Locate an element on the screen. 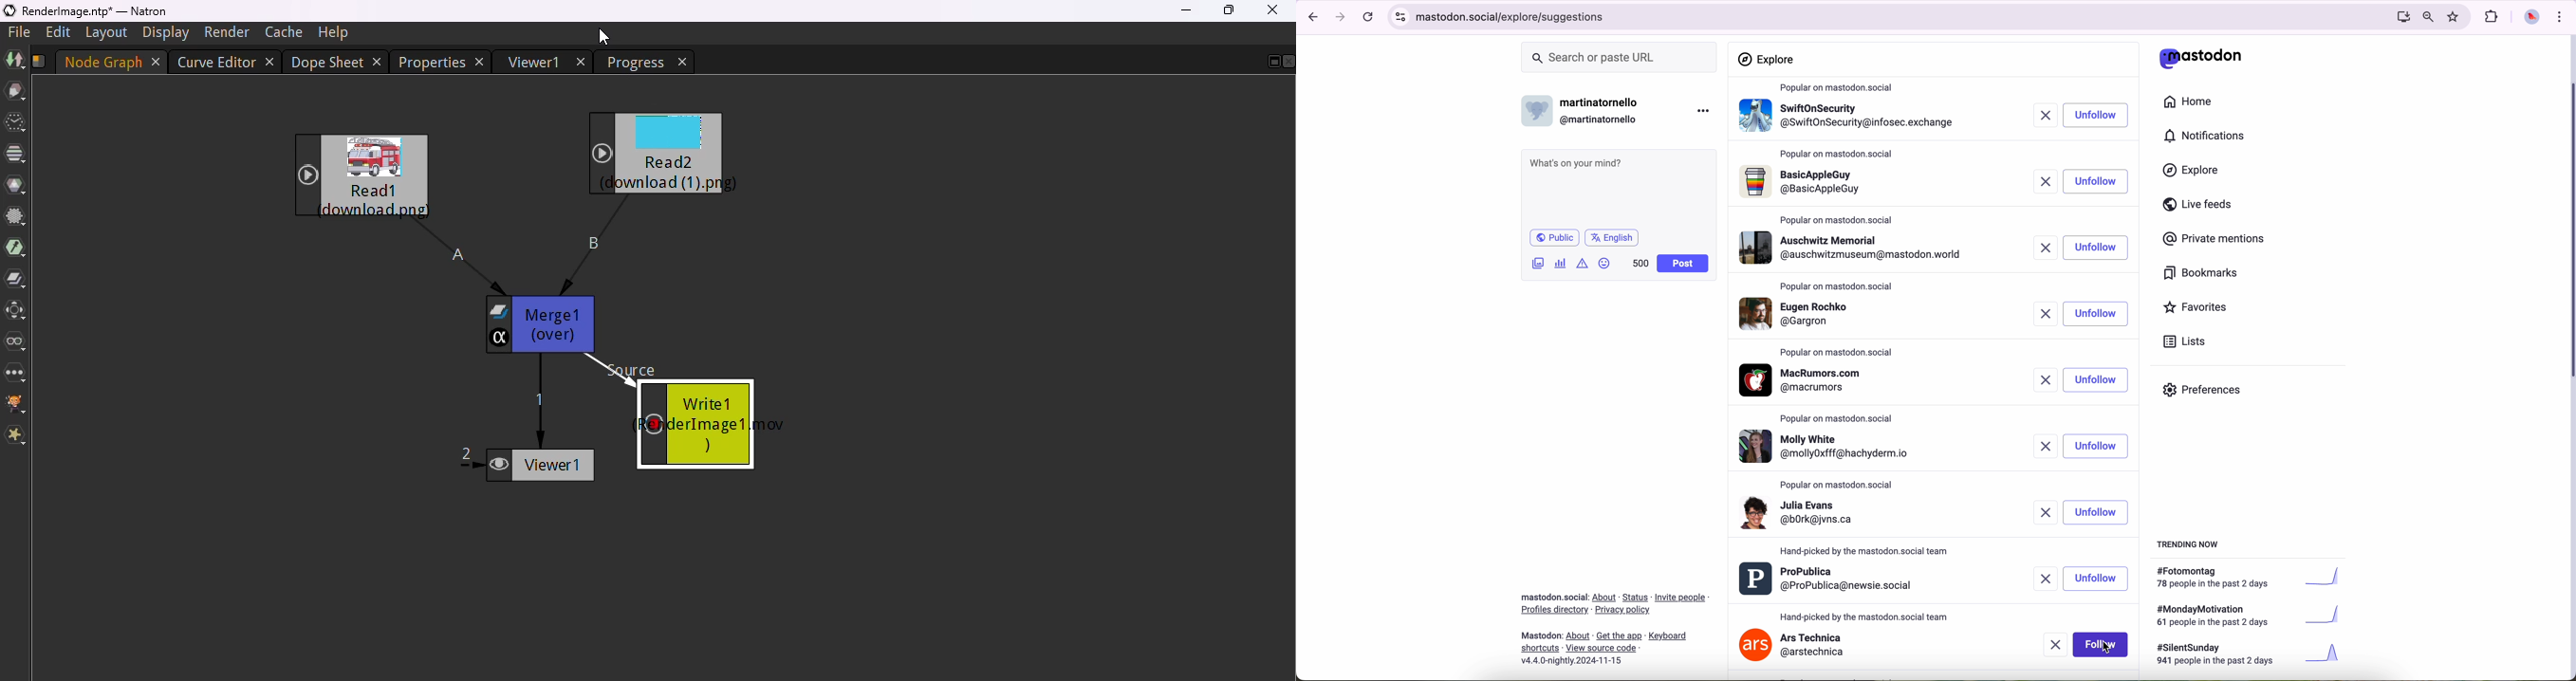 Image resolution: width=2576 pixels, height=700 pixels. profile is located at coordinates (1832, 518).